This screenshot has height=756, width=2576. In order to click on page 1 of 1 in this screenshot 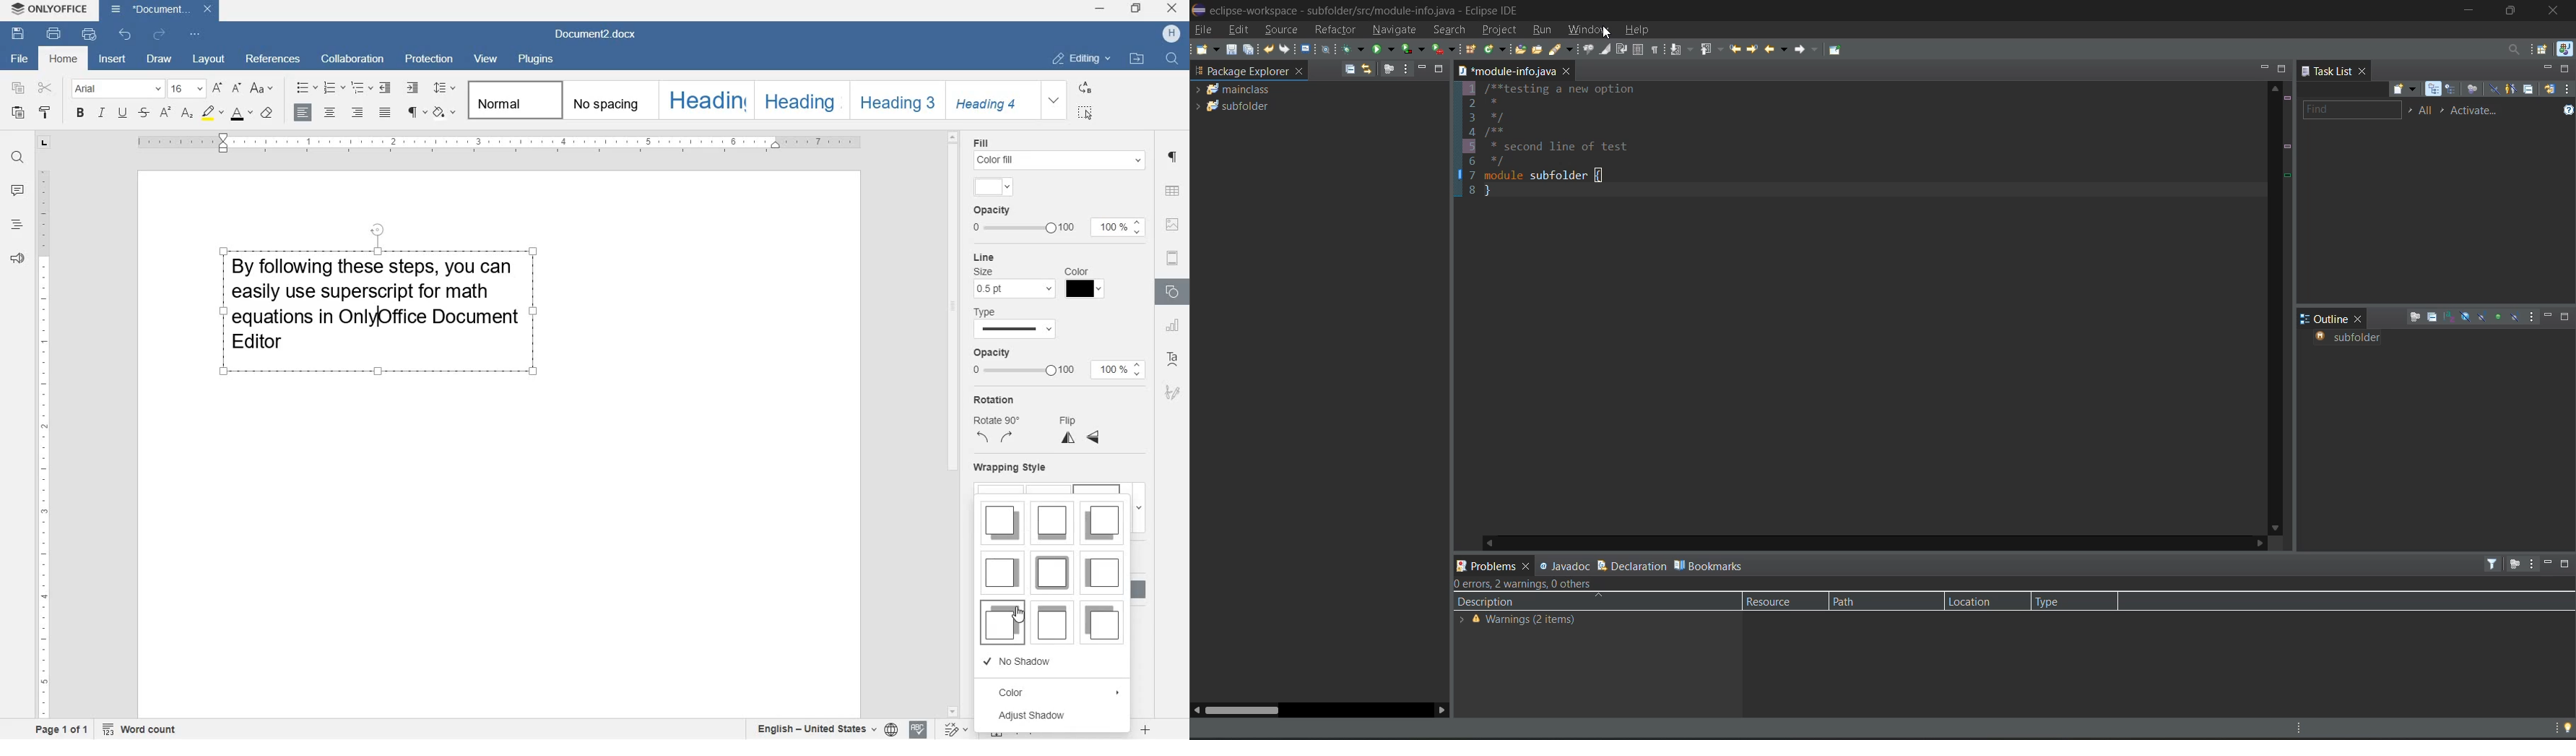, I will do `click(65, 731)`.